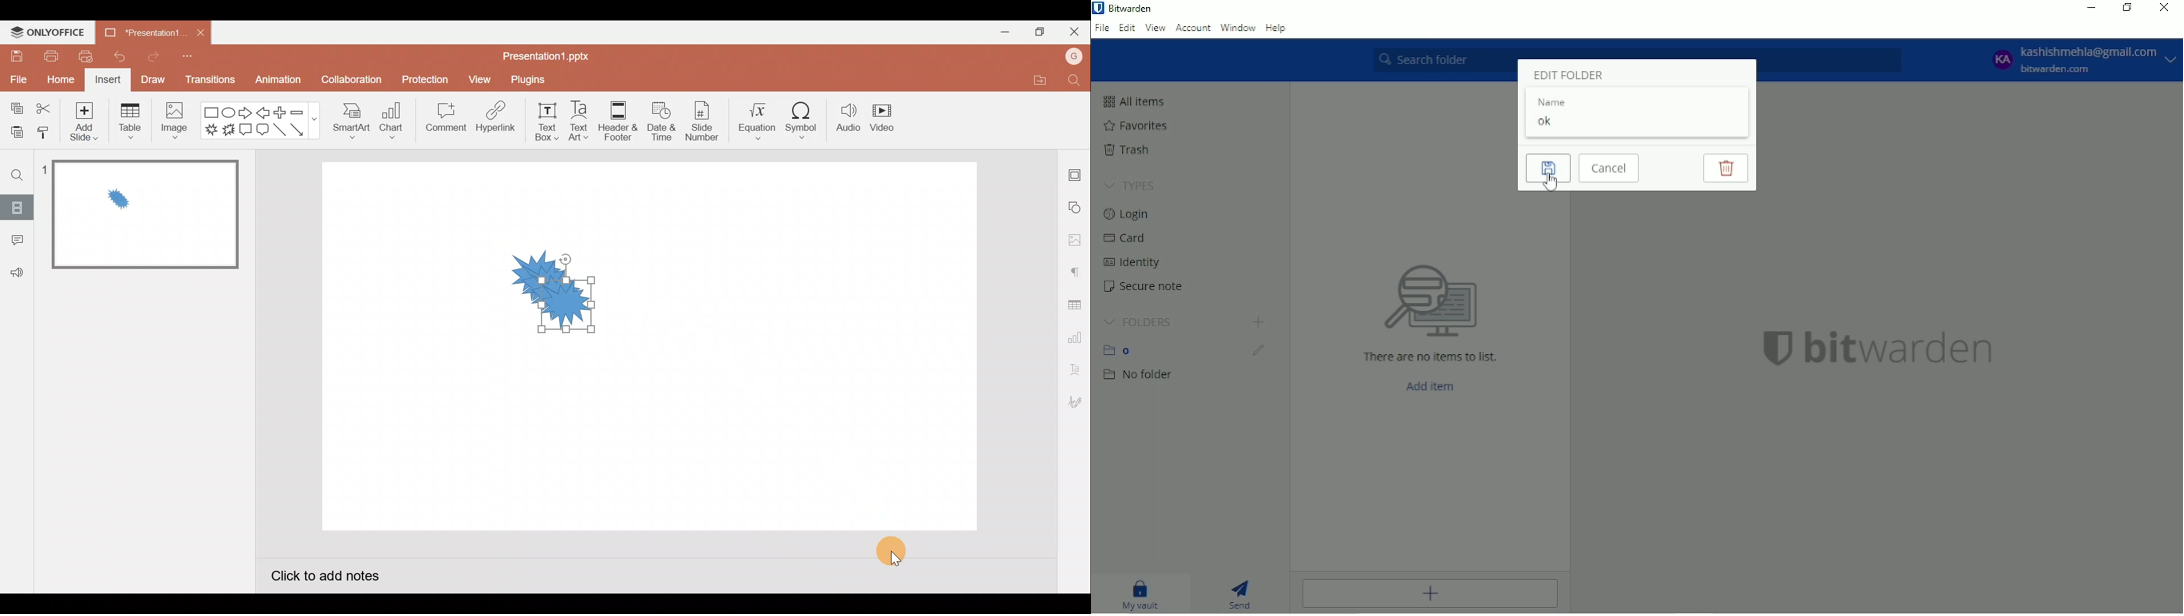 Image resolution: width=2184 pixels, height=616 pixels. What do you see at coordinates (190, 57) in the screenshot?
I see `Customize quick access toolbar` at bounding box center [190, 57].